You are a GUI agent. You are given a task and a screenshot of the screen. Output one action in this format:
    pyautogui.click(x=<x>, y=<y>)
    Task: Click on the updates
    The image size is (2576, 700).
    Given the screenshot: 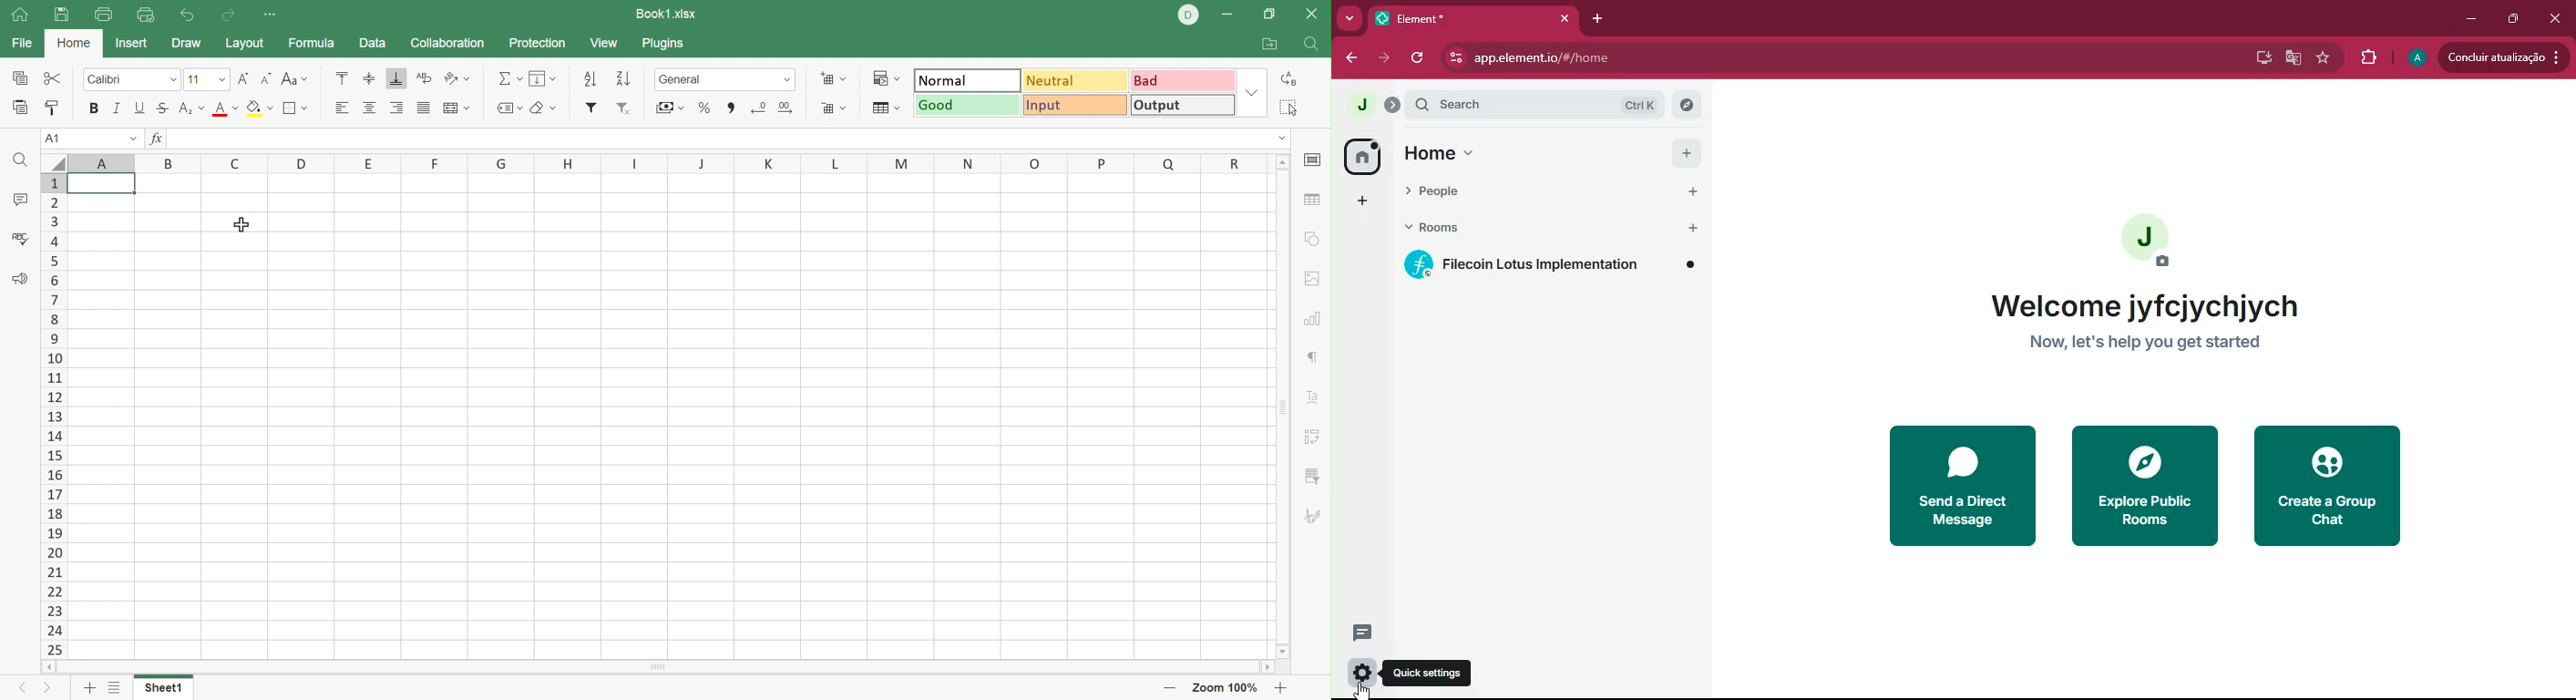 What is the action you would take?
    pyautogui.click(x=2502, y=58)
    